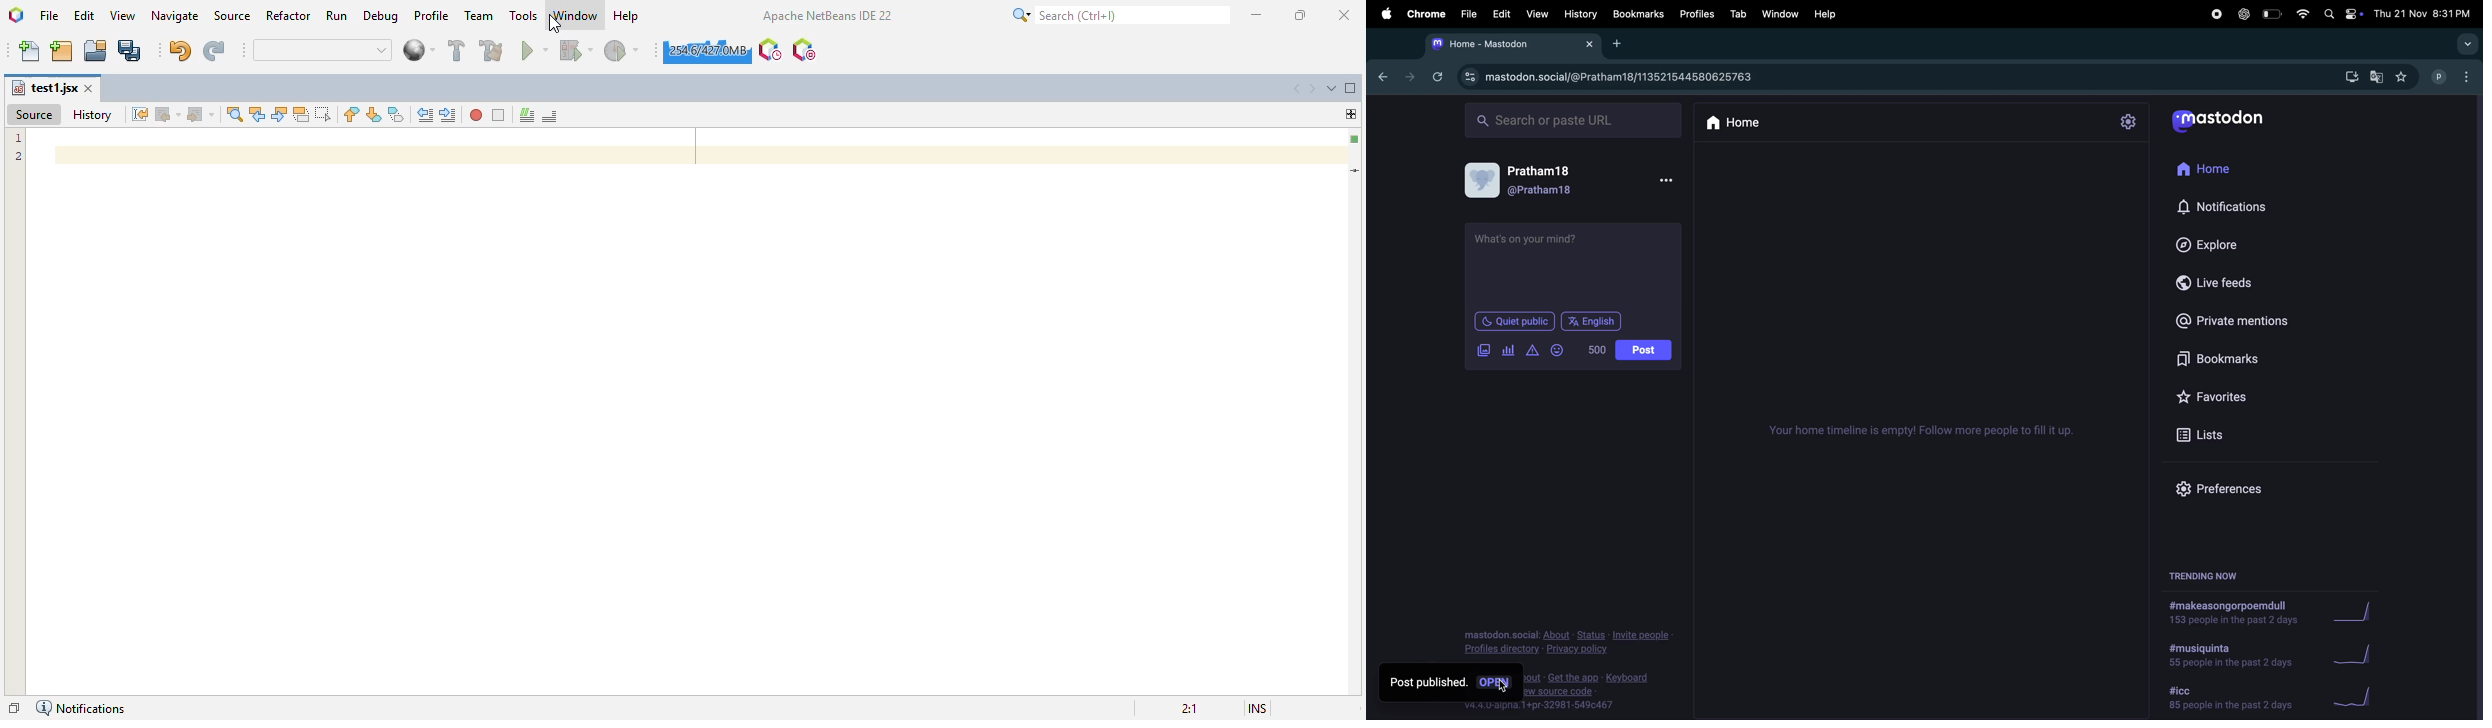 This screenshot has width=2492, height=728. Describe the element at coordinates (1496, 681) in the screenshot. I see `open` at that location.